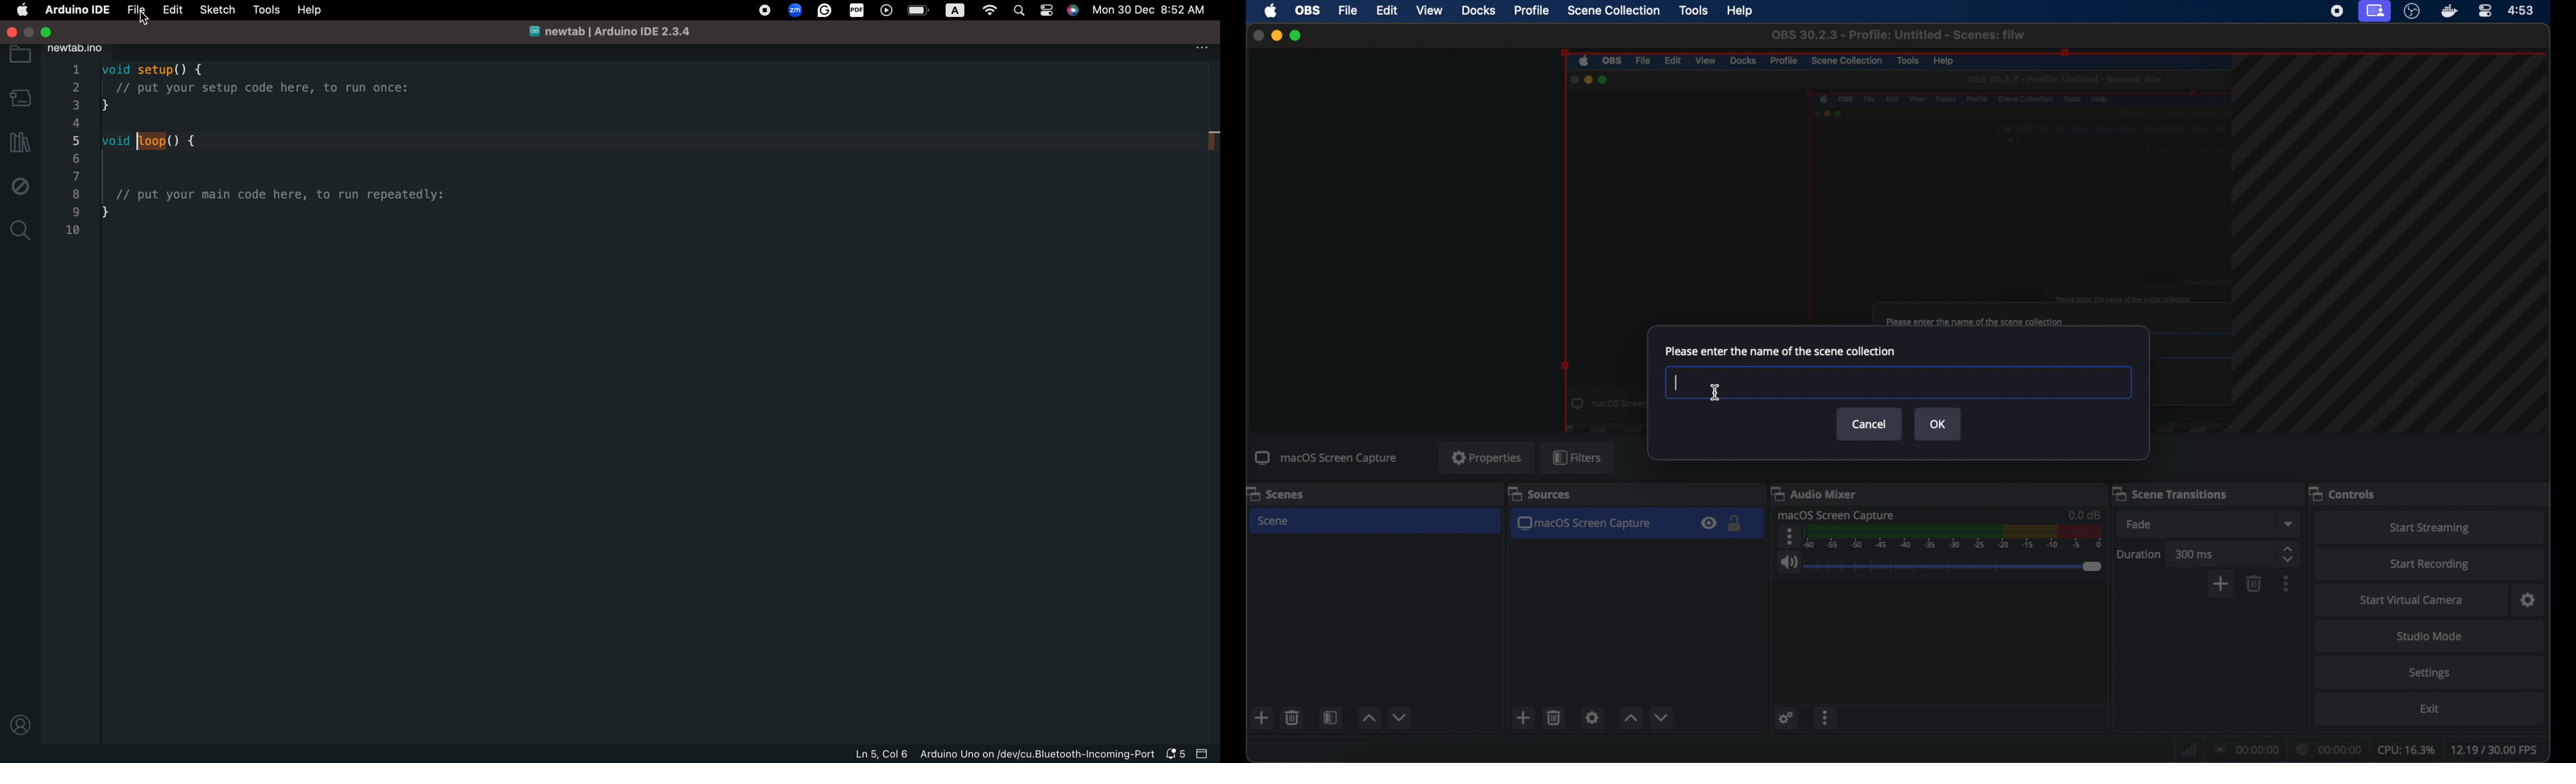 The width and height of the screenshot is (2576, 784). I want to click on start recording, so click(2433, 562).